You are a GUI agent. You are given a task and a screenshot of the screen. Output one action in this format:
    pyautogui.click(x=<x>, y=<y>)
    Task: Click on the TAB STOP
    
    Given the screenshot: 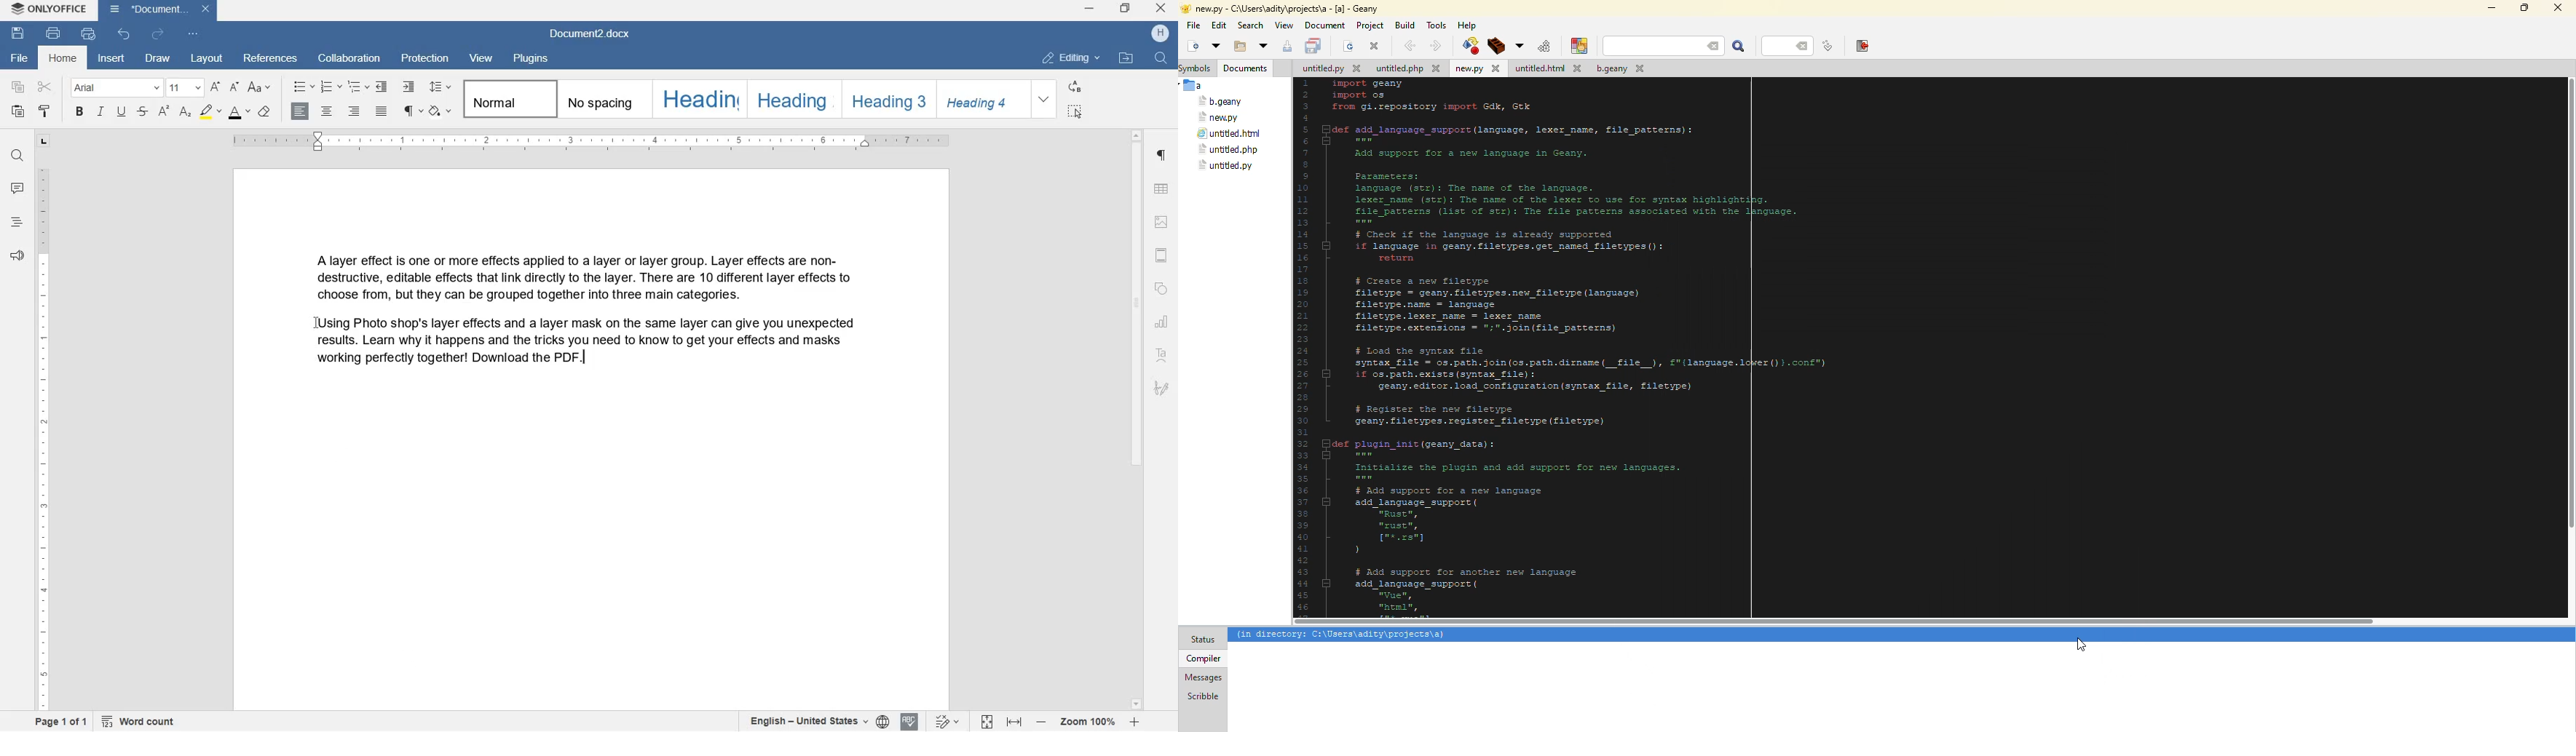 What is the action you would take?
    pyautogui.click(x=43, y=141)
    